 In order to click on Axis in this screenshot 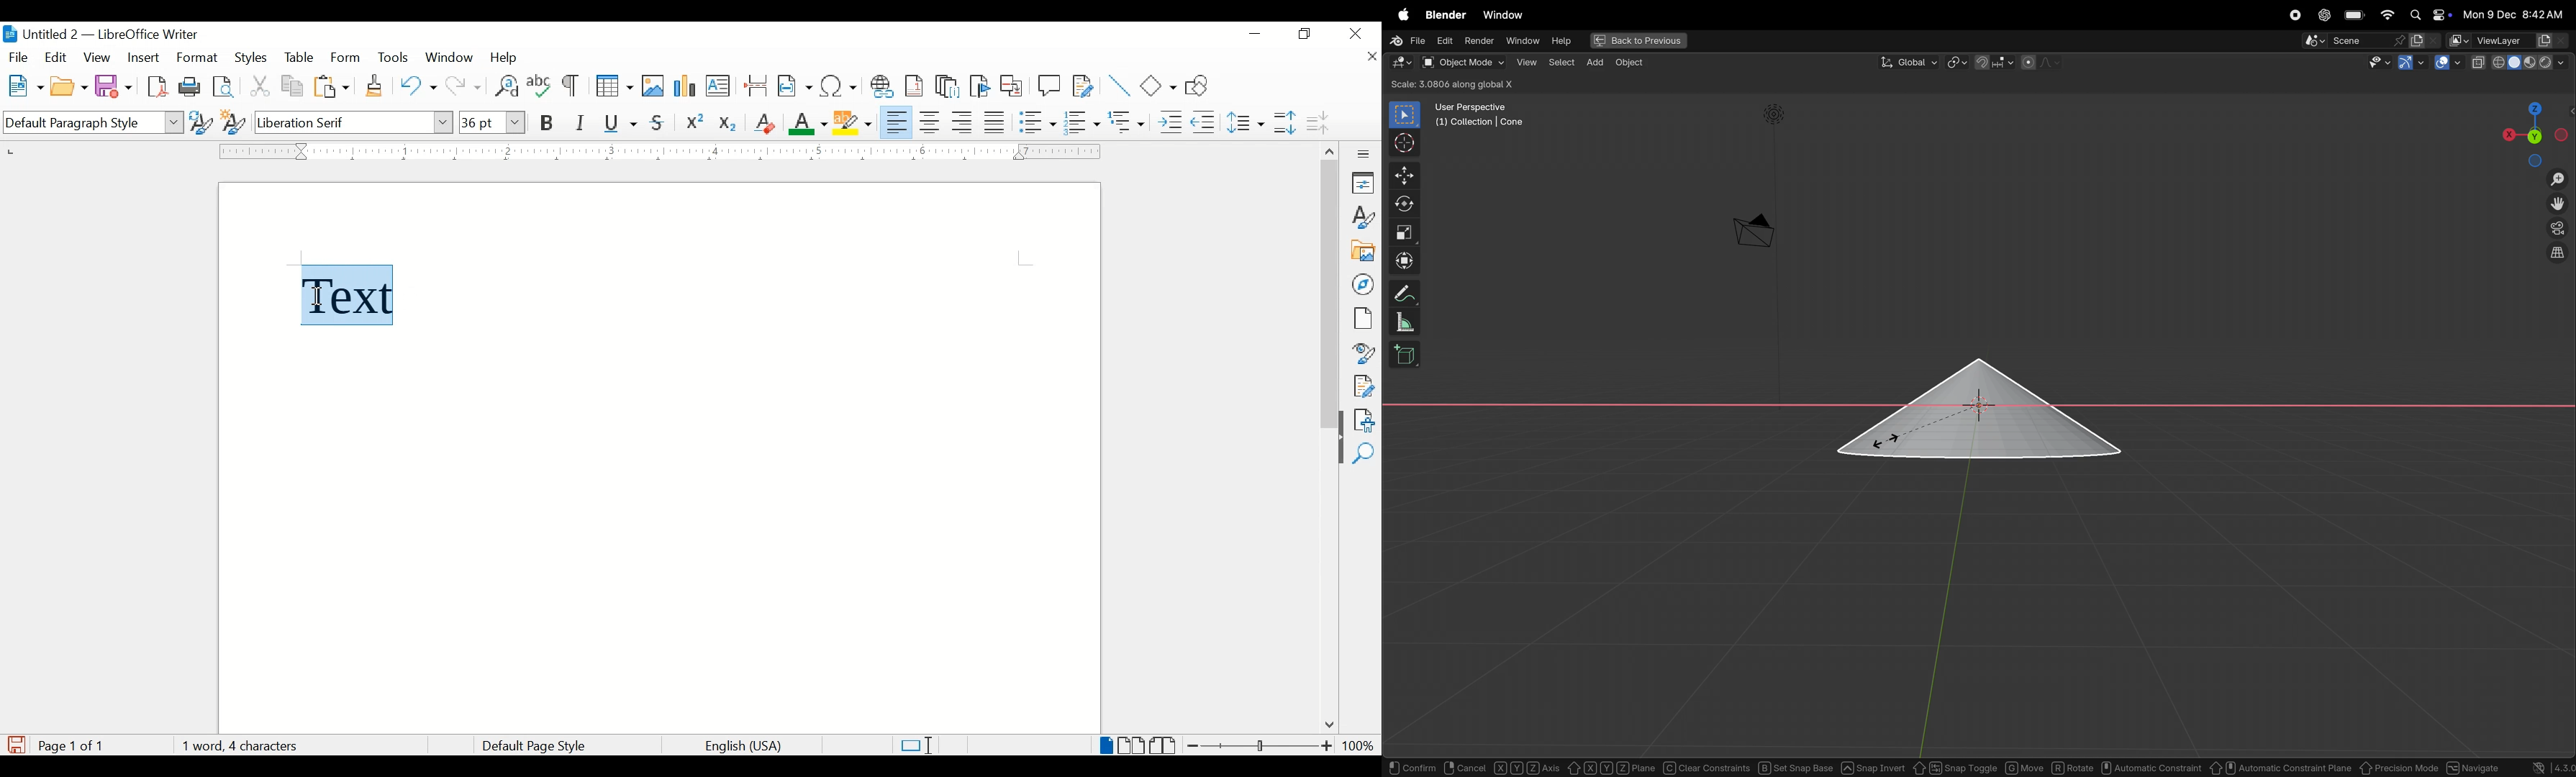, I will do `click(1528, 768)`.